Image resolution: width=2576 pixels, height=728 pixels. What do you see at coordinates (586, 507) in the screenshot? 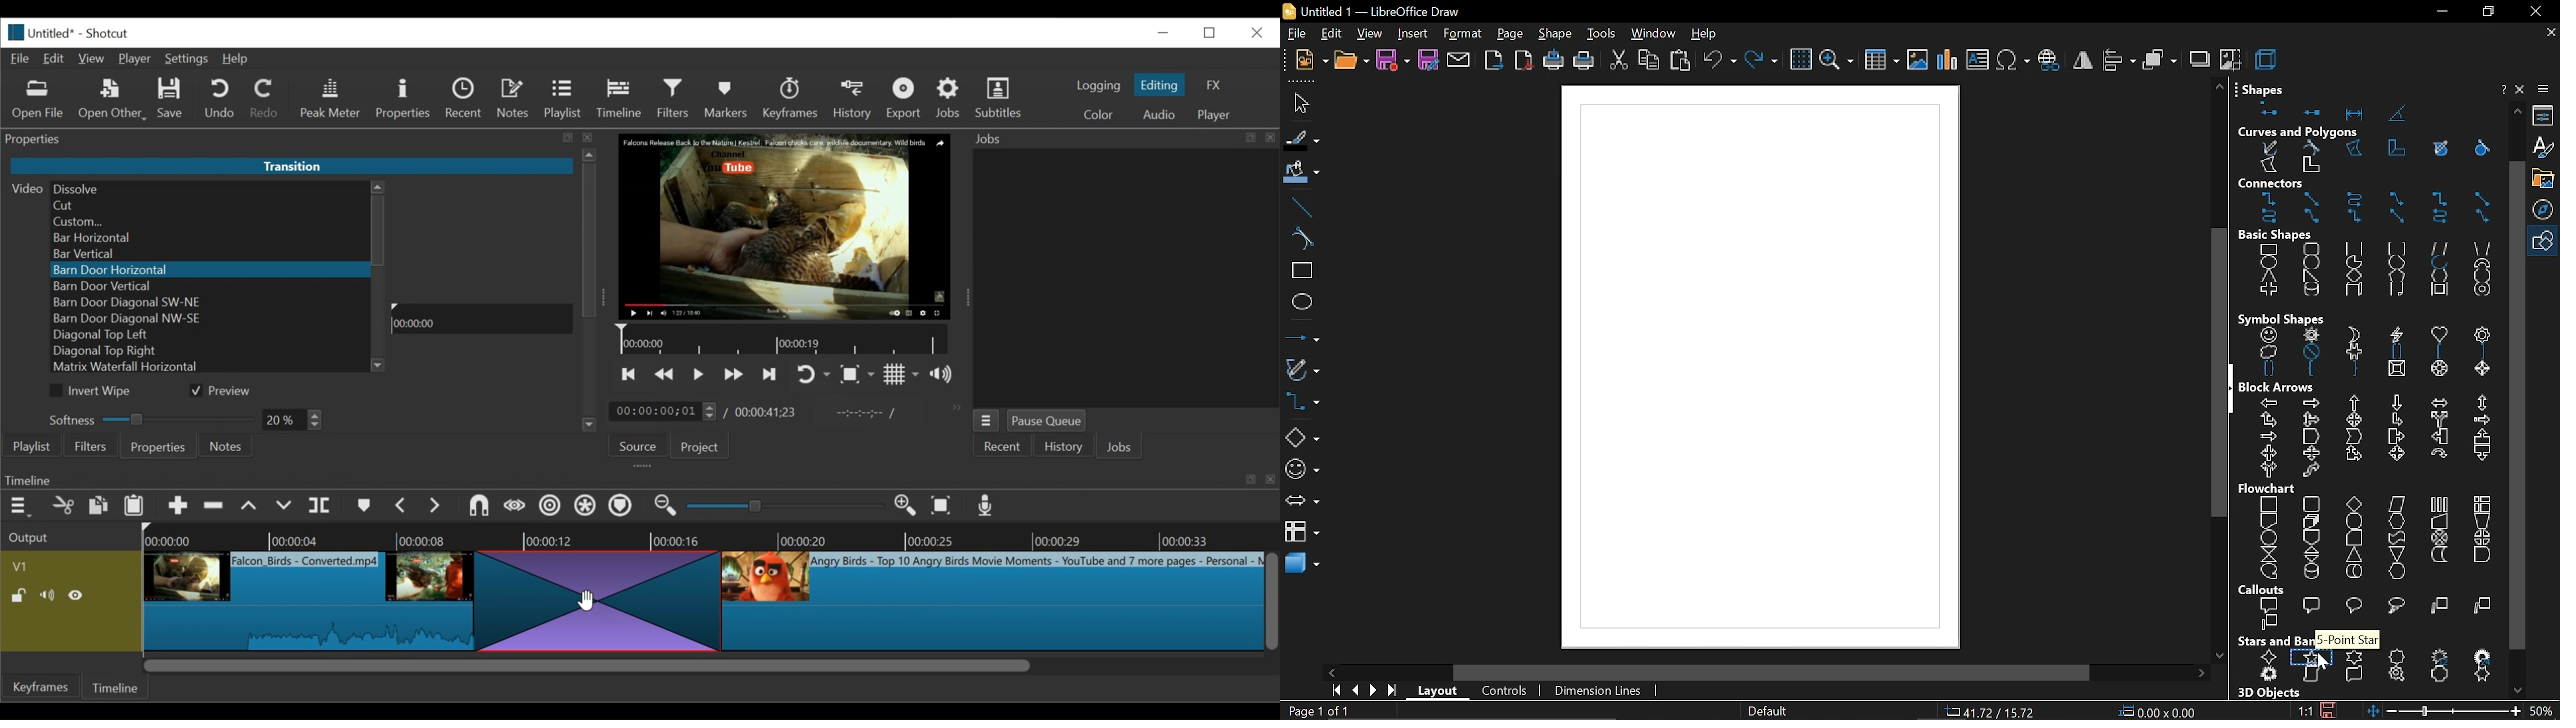
I see `Ripple all tracks` at bounding box center [586, 507].